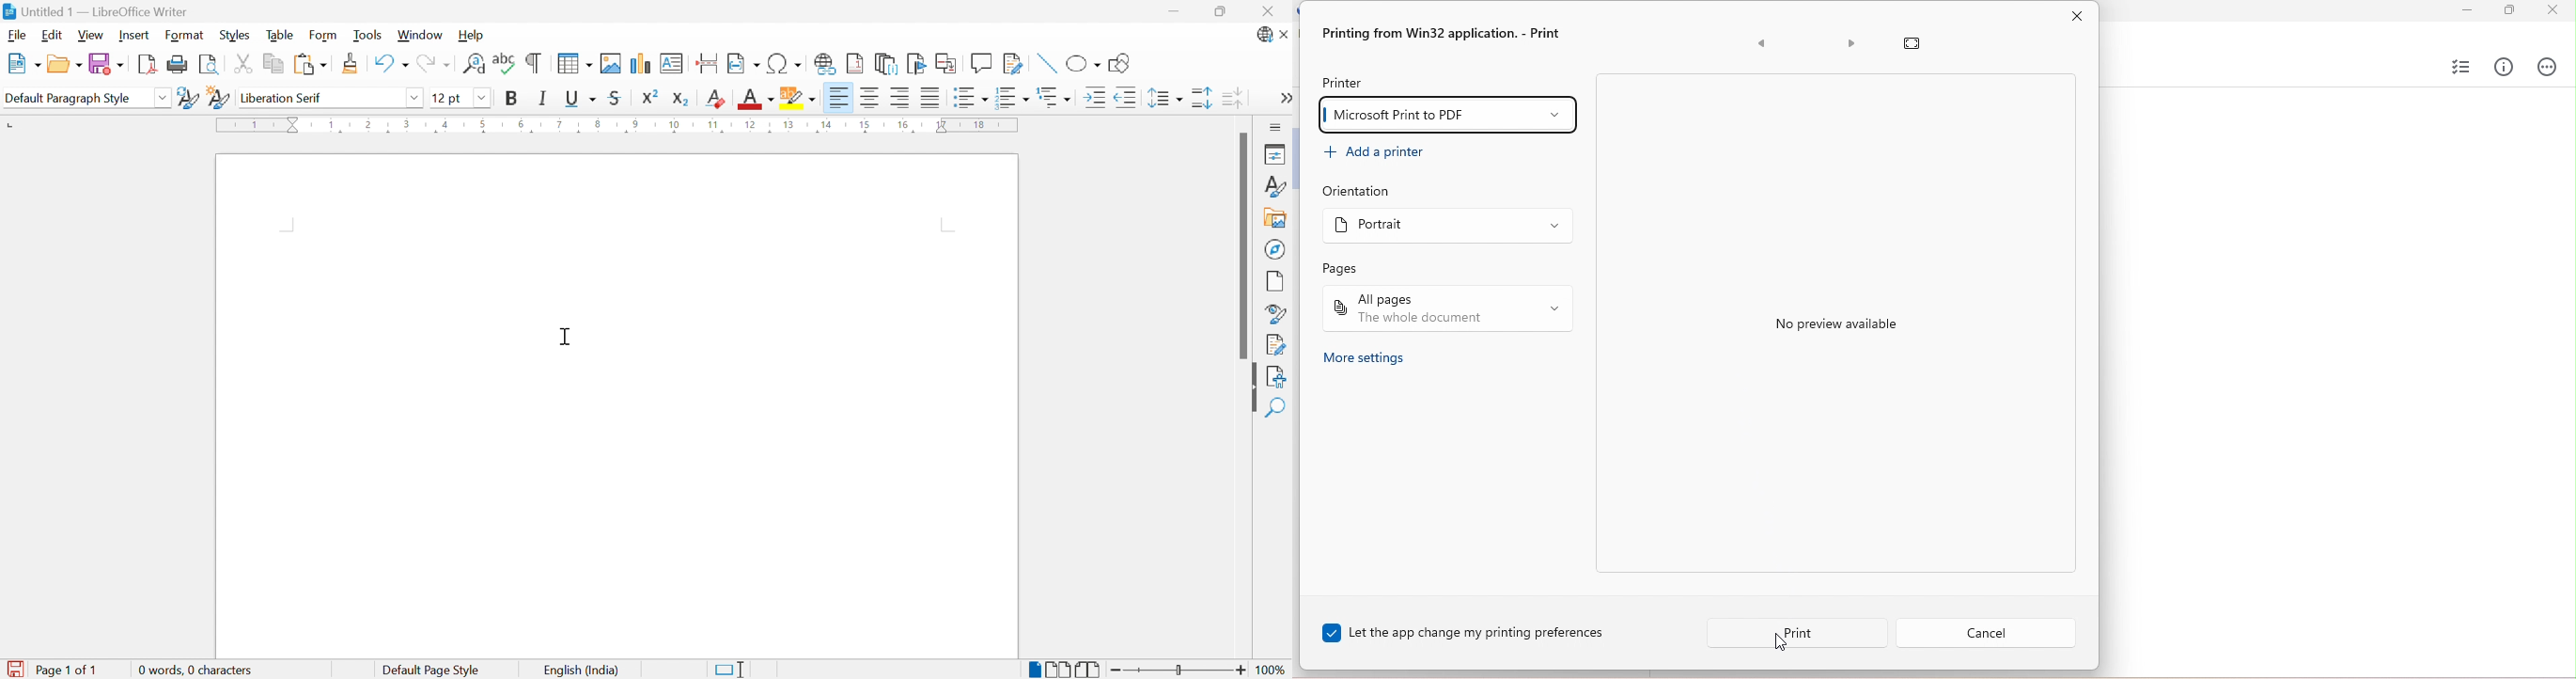 The image size is (2576, 700). Describe the element at coordinates (1204, 98) in the screenshot. I see `Increase paragraph spacing` at that location.